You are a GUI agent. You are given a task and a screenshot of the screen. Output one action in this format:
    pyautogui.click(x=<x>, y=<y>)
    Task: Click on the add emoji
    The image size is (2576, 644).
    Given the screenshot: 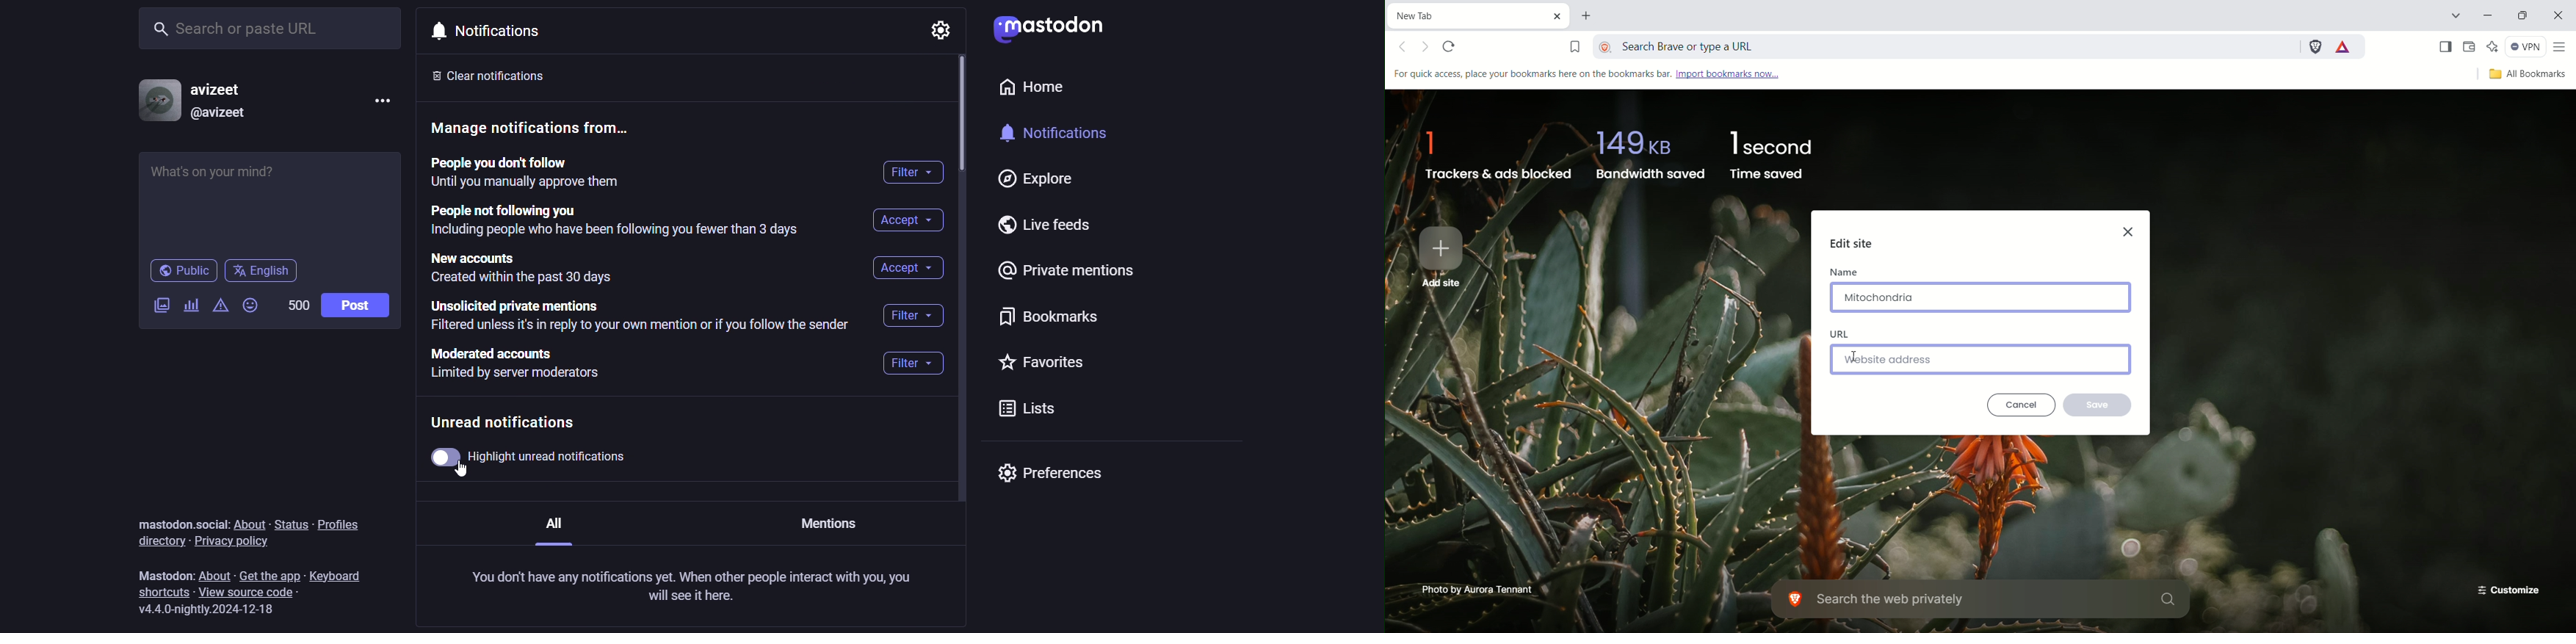 What is the action you would take?
    pyautogui.click(x=252, y=304)
    